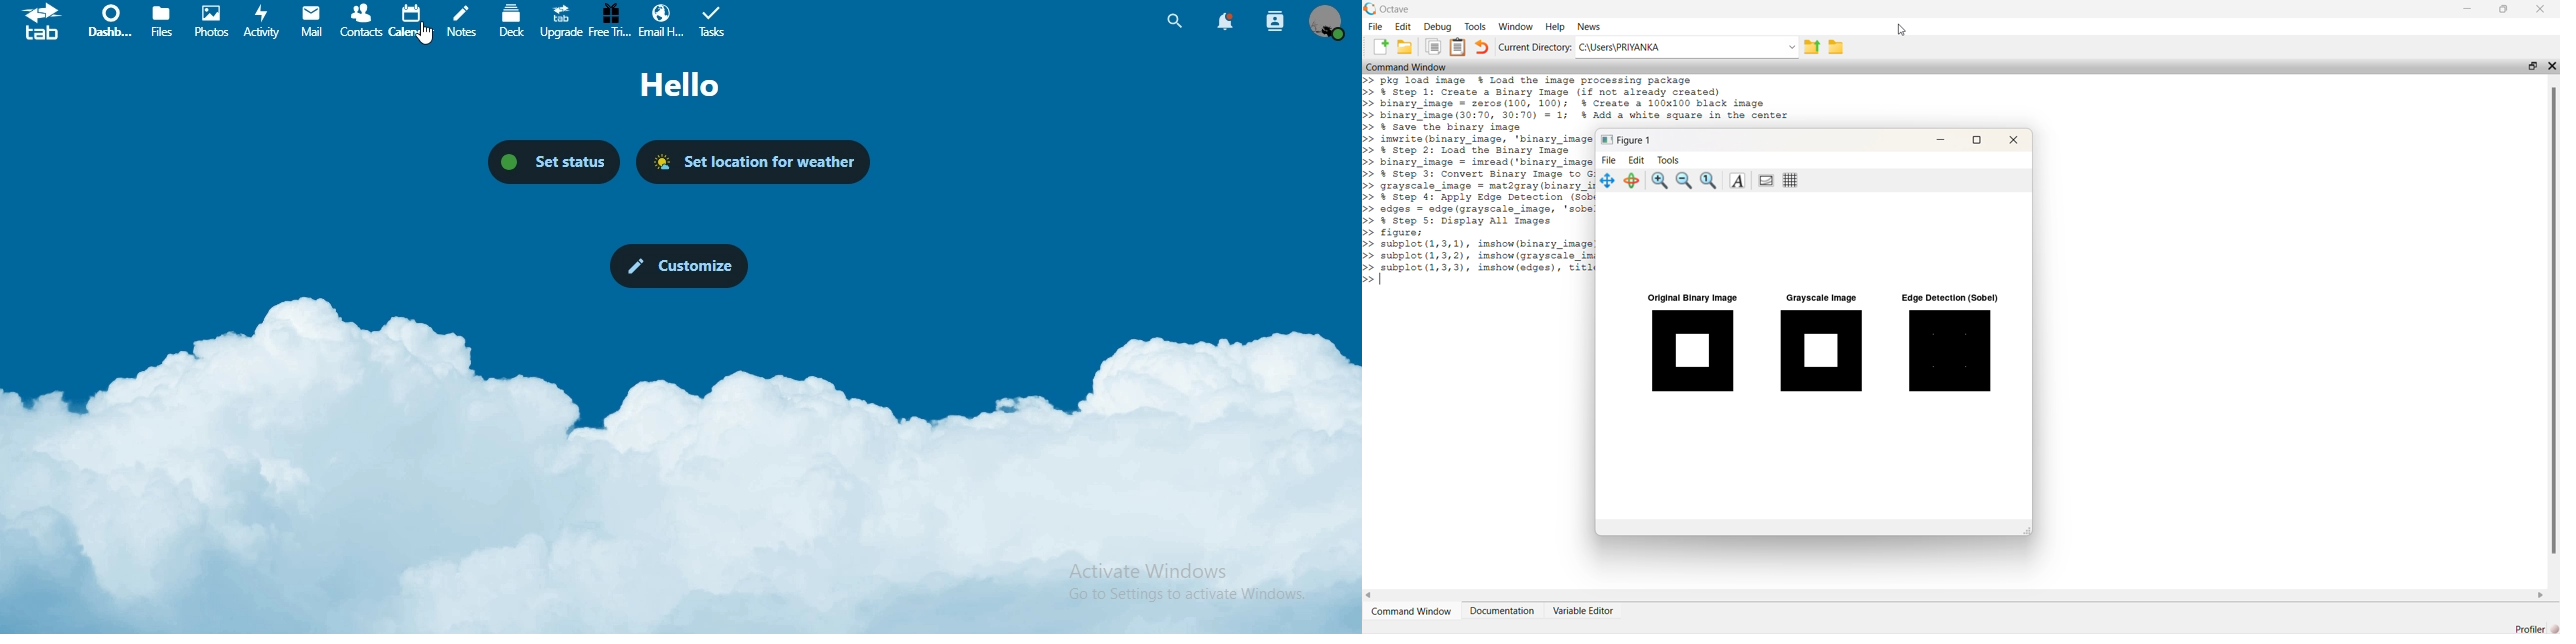  What do you see at coordinates (2533, 66) in the screenshot?
I see `open in separate window` at bounding box center [2533, 66].